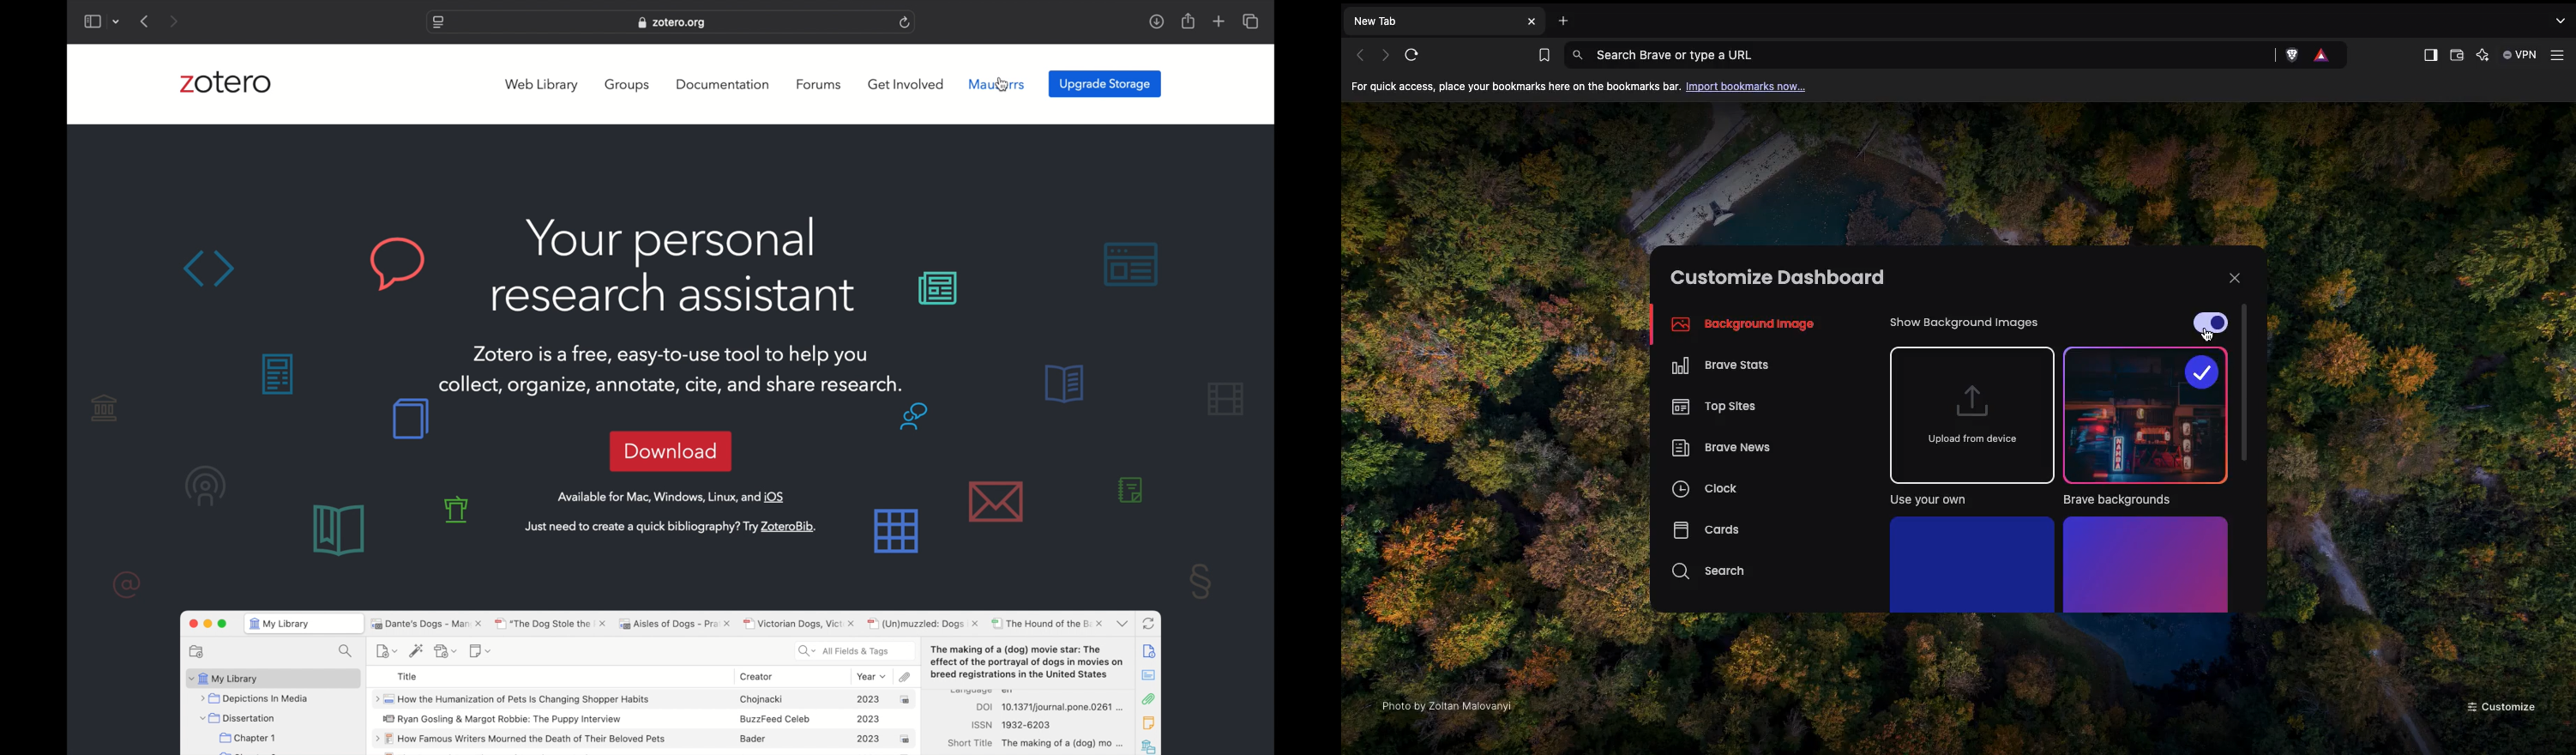 Image resolution: width=2576 pixels, height=756 pixels. What do you see at coordinates (724, 85) in the screenshot?
I see `documentation` at bounding box center [724, 85].